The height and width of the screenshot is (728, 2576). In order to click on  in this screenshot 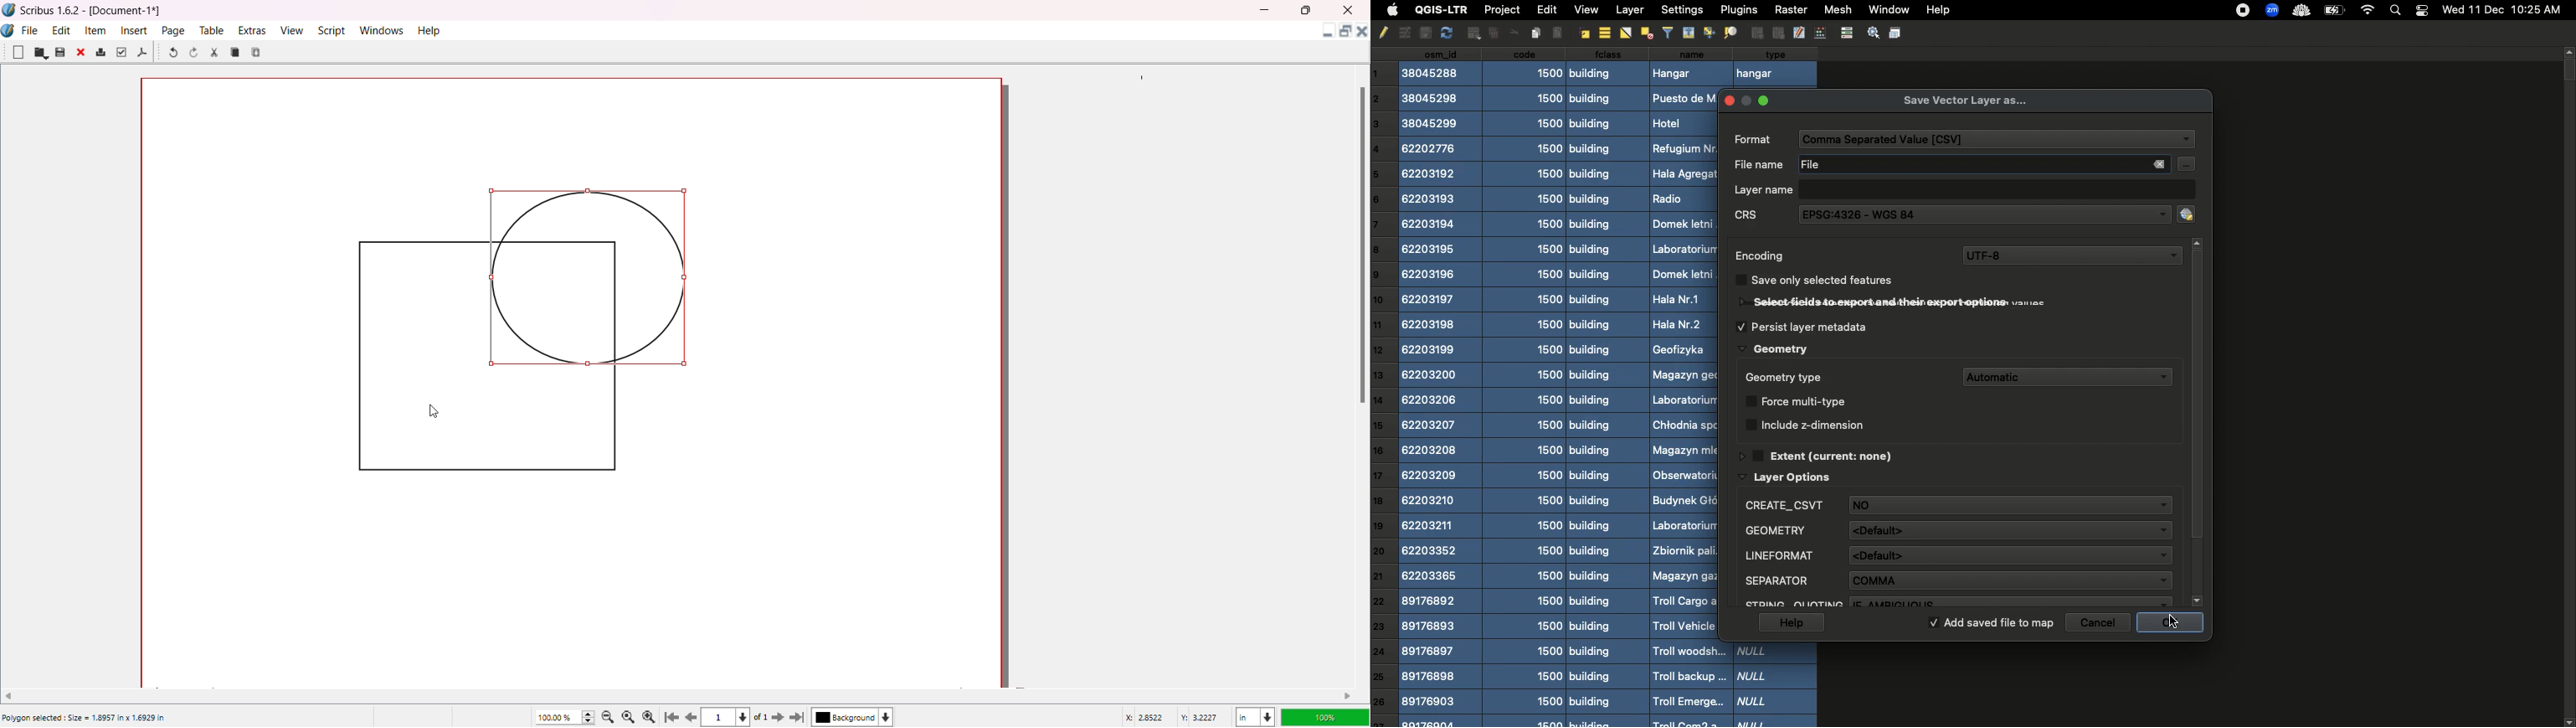, I will do `click(1510, 33)`.